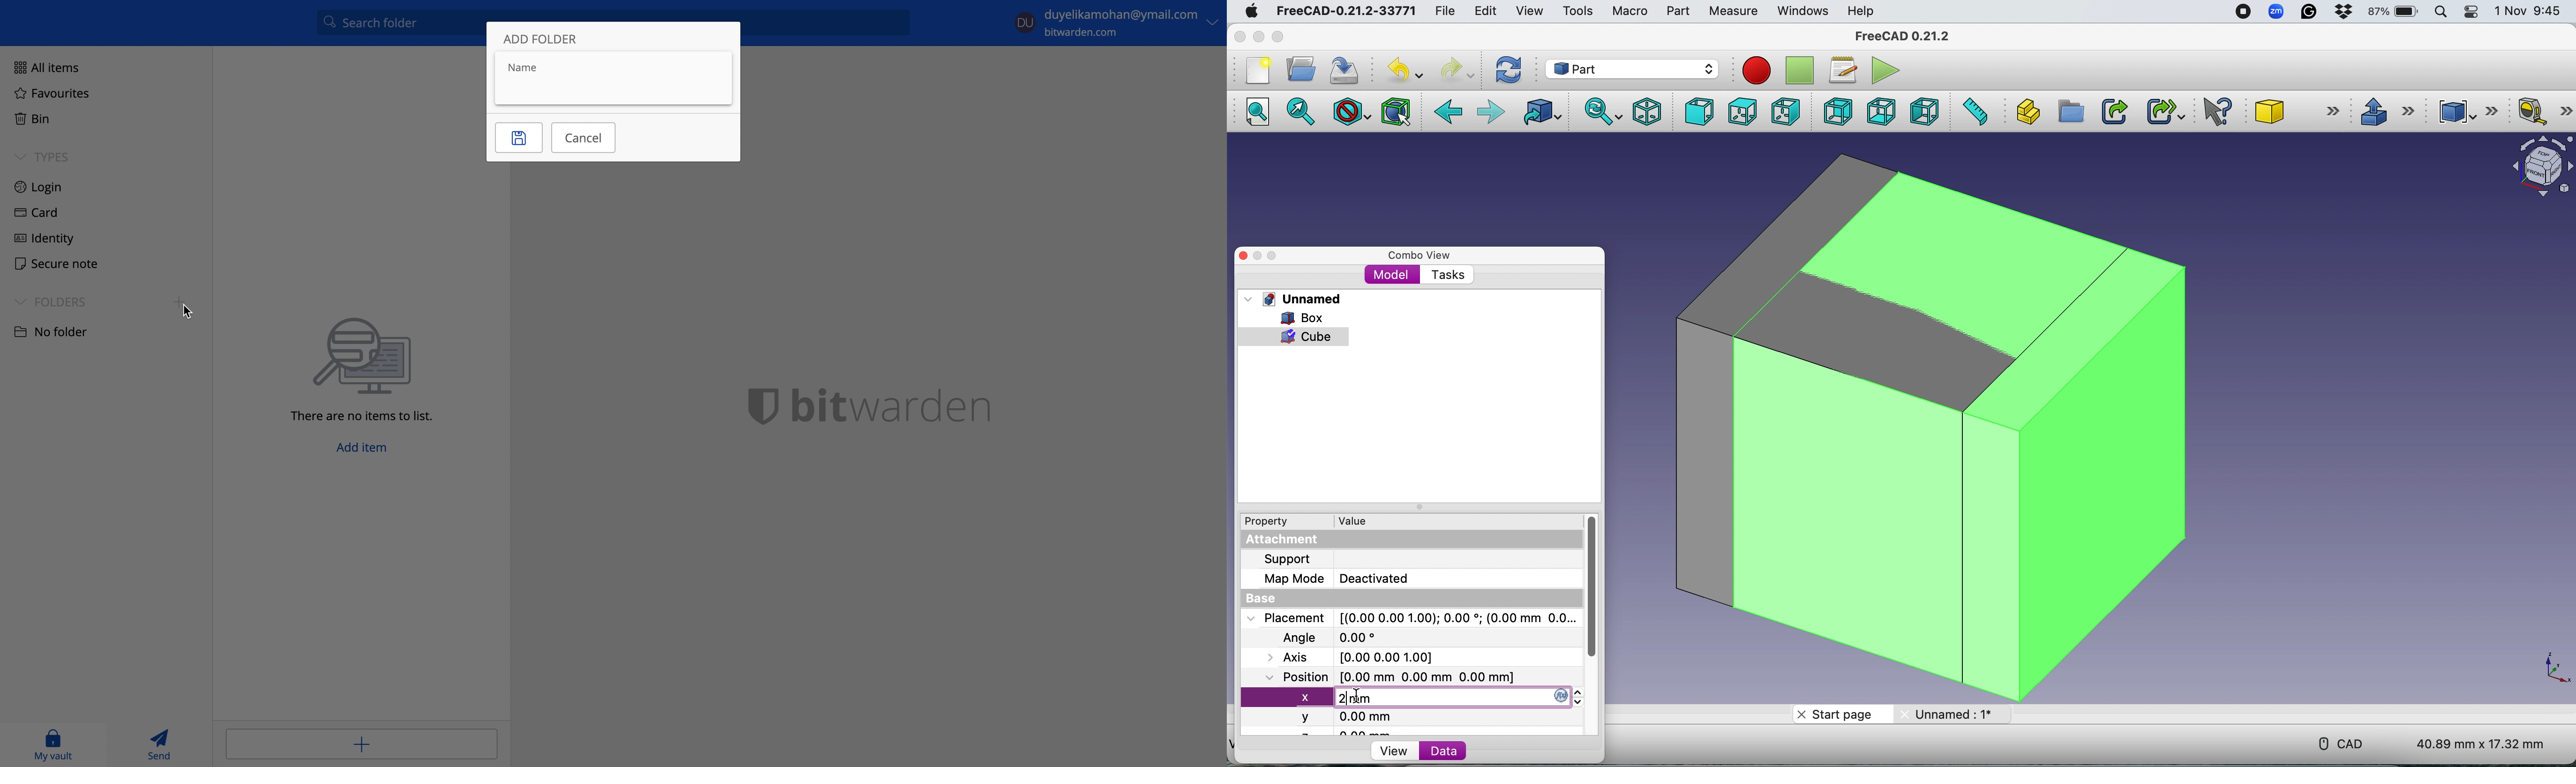 This screenshot has height=784, width=2576. What do you see at coordinates (1305, 299) in the screenshot?
I see `Unnamed` at bounding box center [1305, 299].